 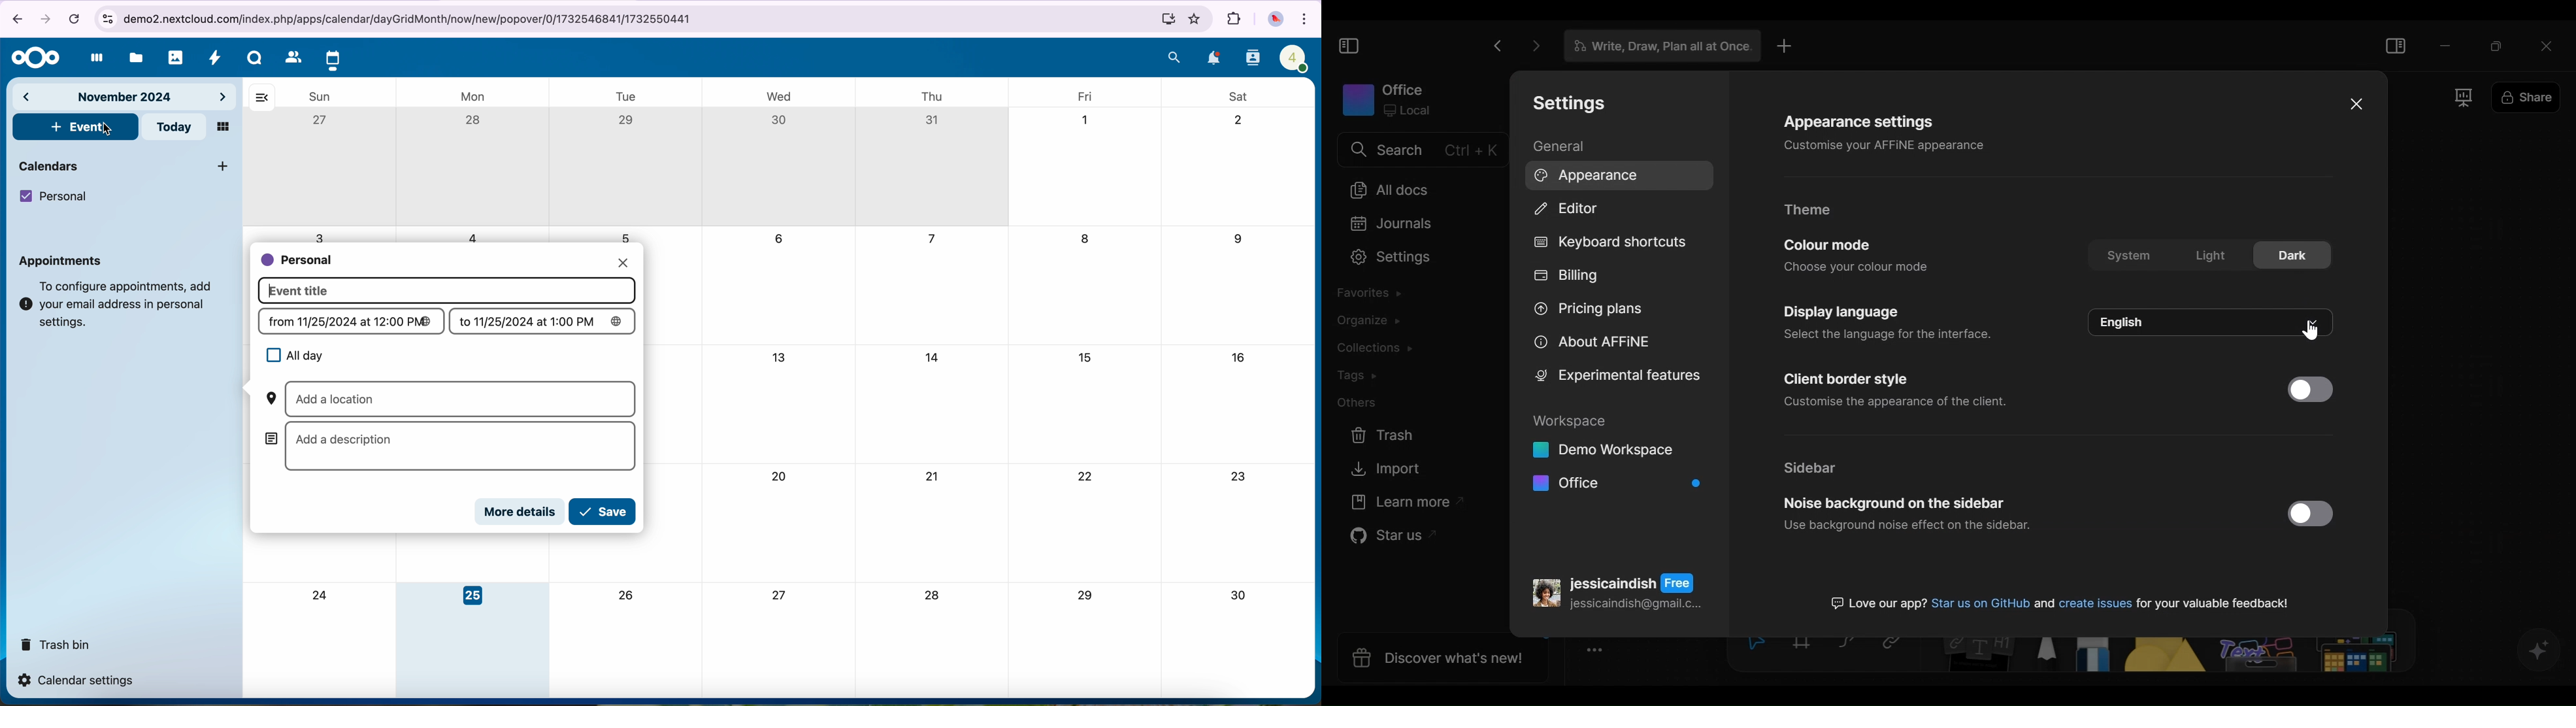 I want to click on 13, so click(x=778, y=356).